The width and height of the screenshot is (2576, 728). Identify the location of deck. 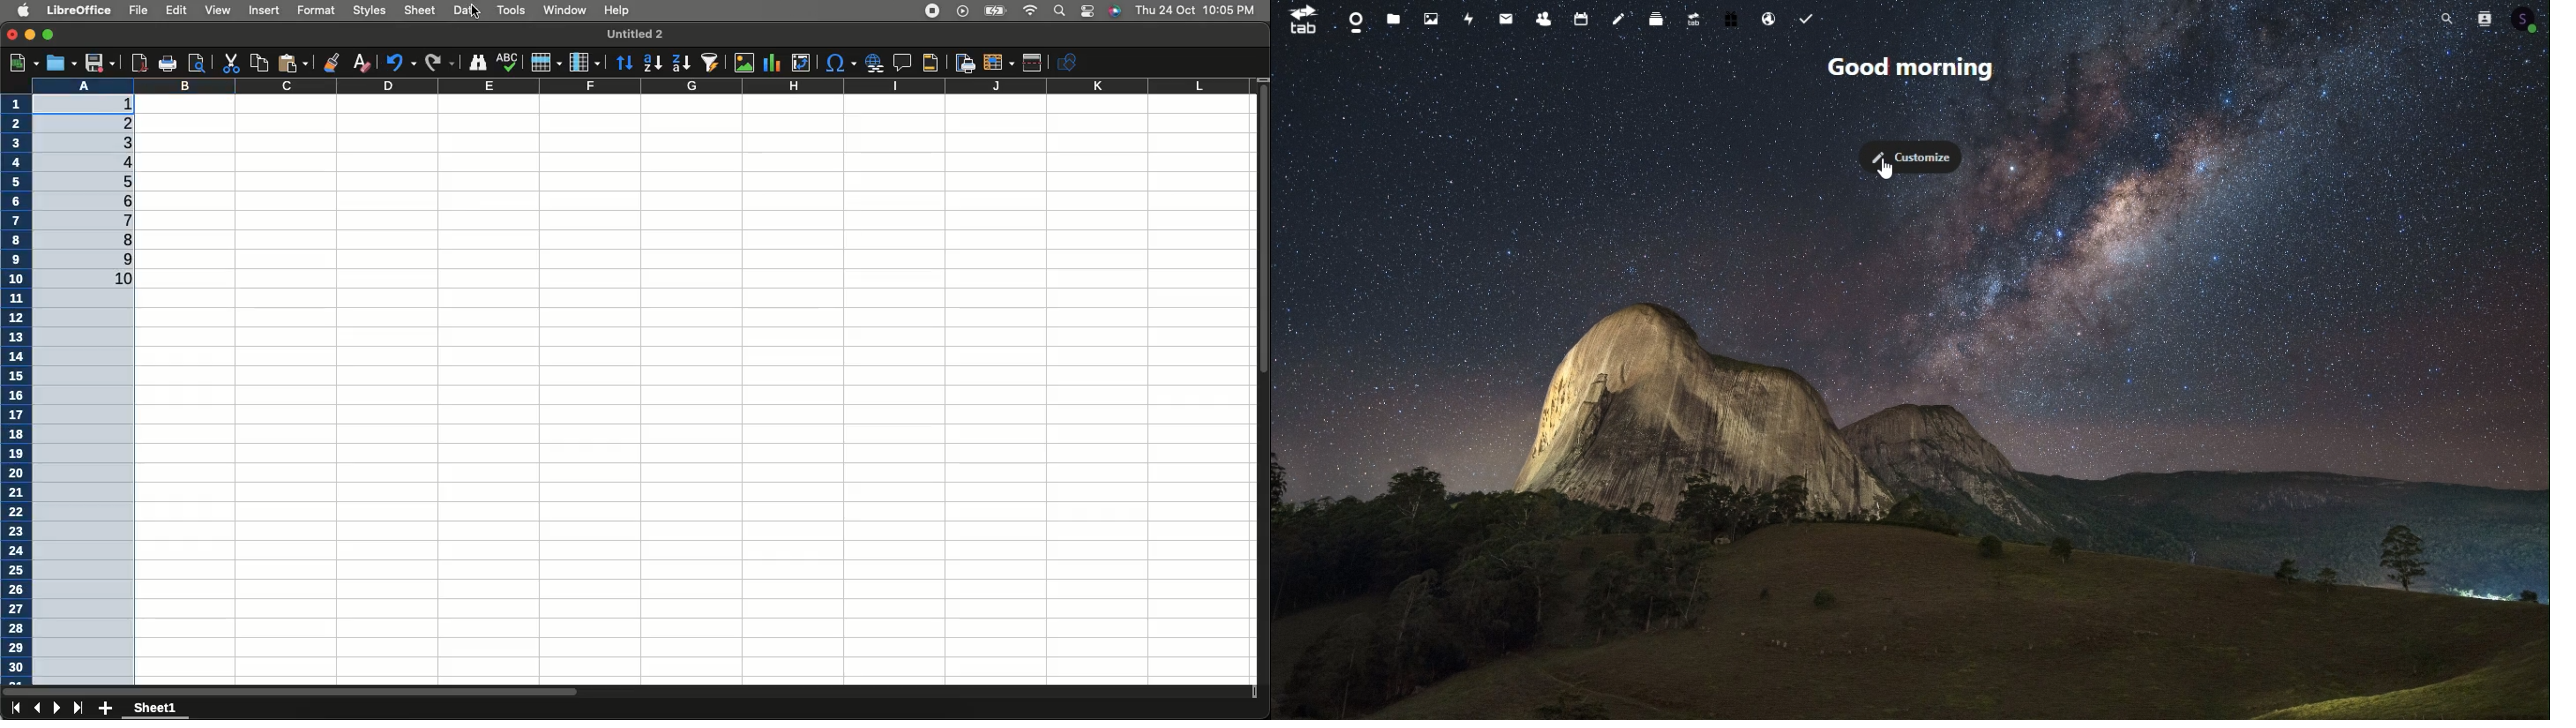
(1661, 15).